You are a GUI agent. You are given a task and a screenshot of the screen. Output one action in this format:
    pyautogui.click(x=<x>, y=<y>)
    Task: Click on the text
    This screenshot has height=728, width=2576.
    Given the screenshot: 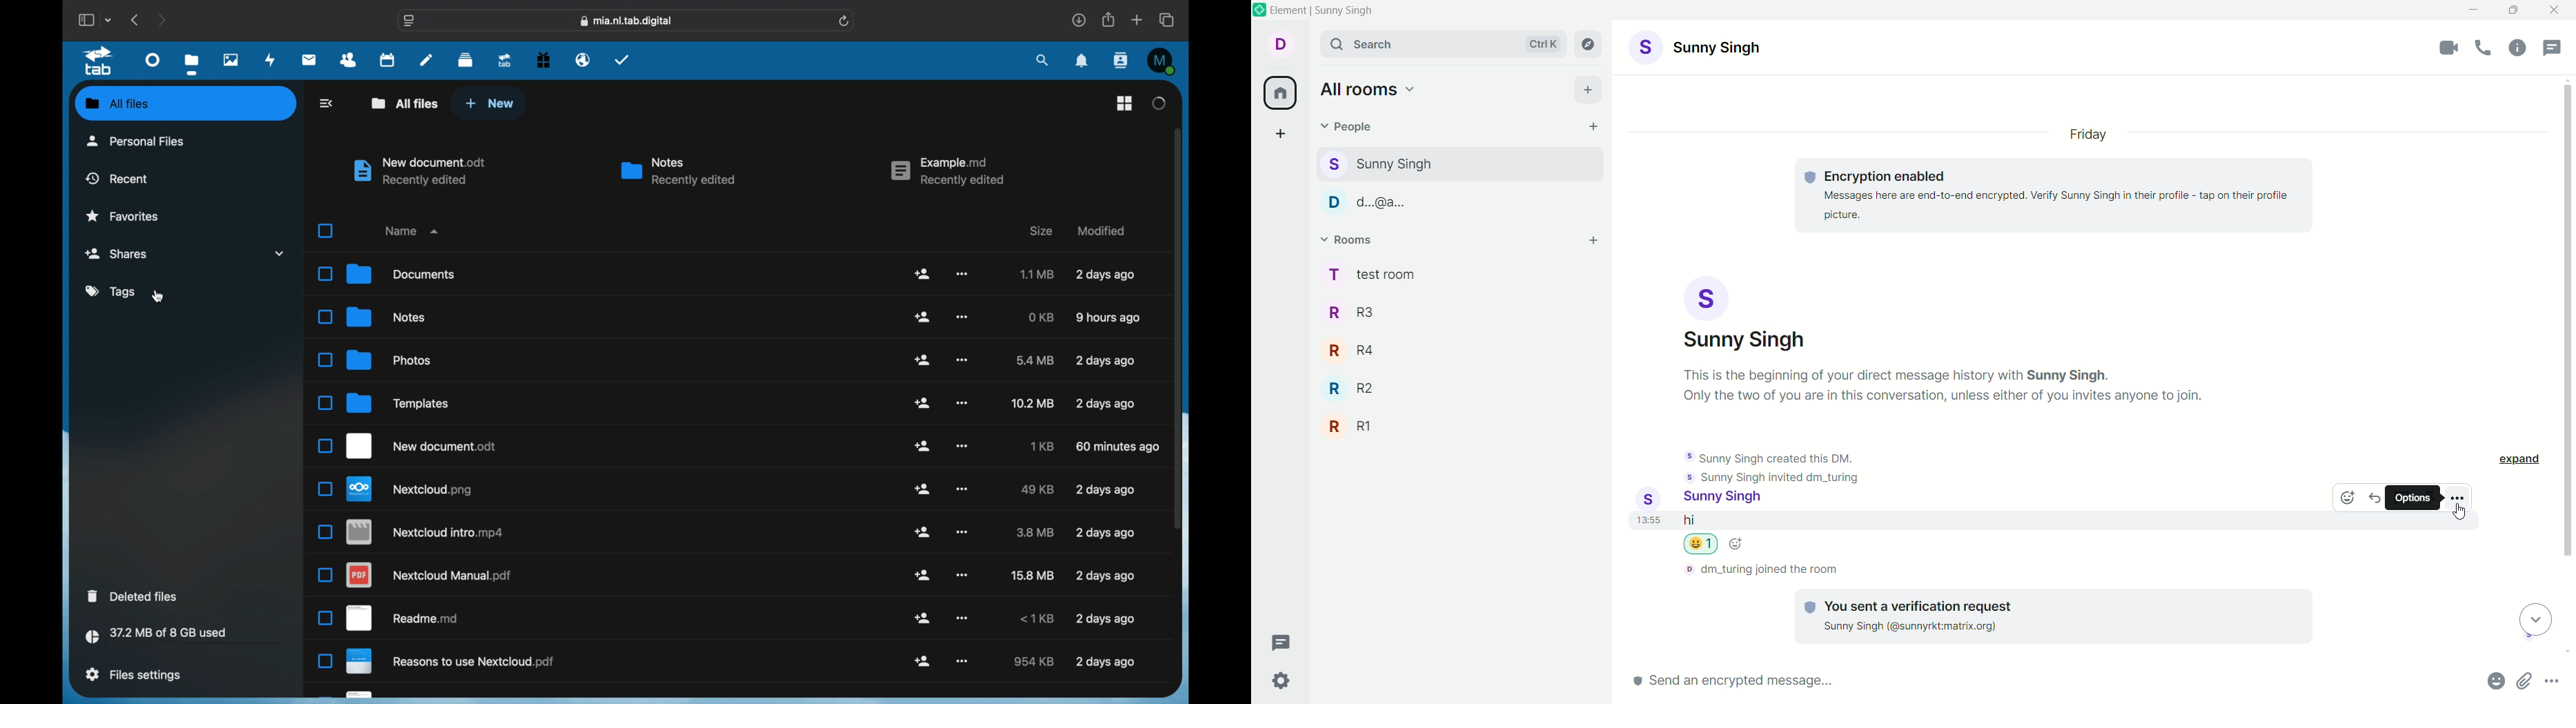 What is the action you would take?
    pyautogui.click(x=1954, y=385)
    